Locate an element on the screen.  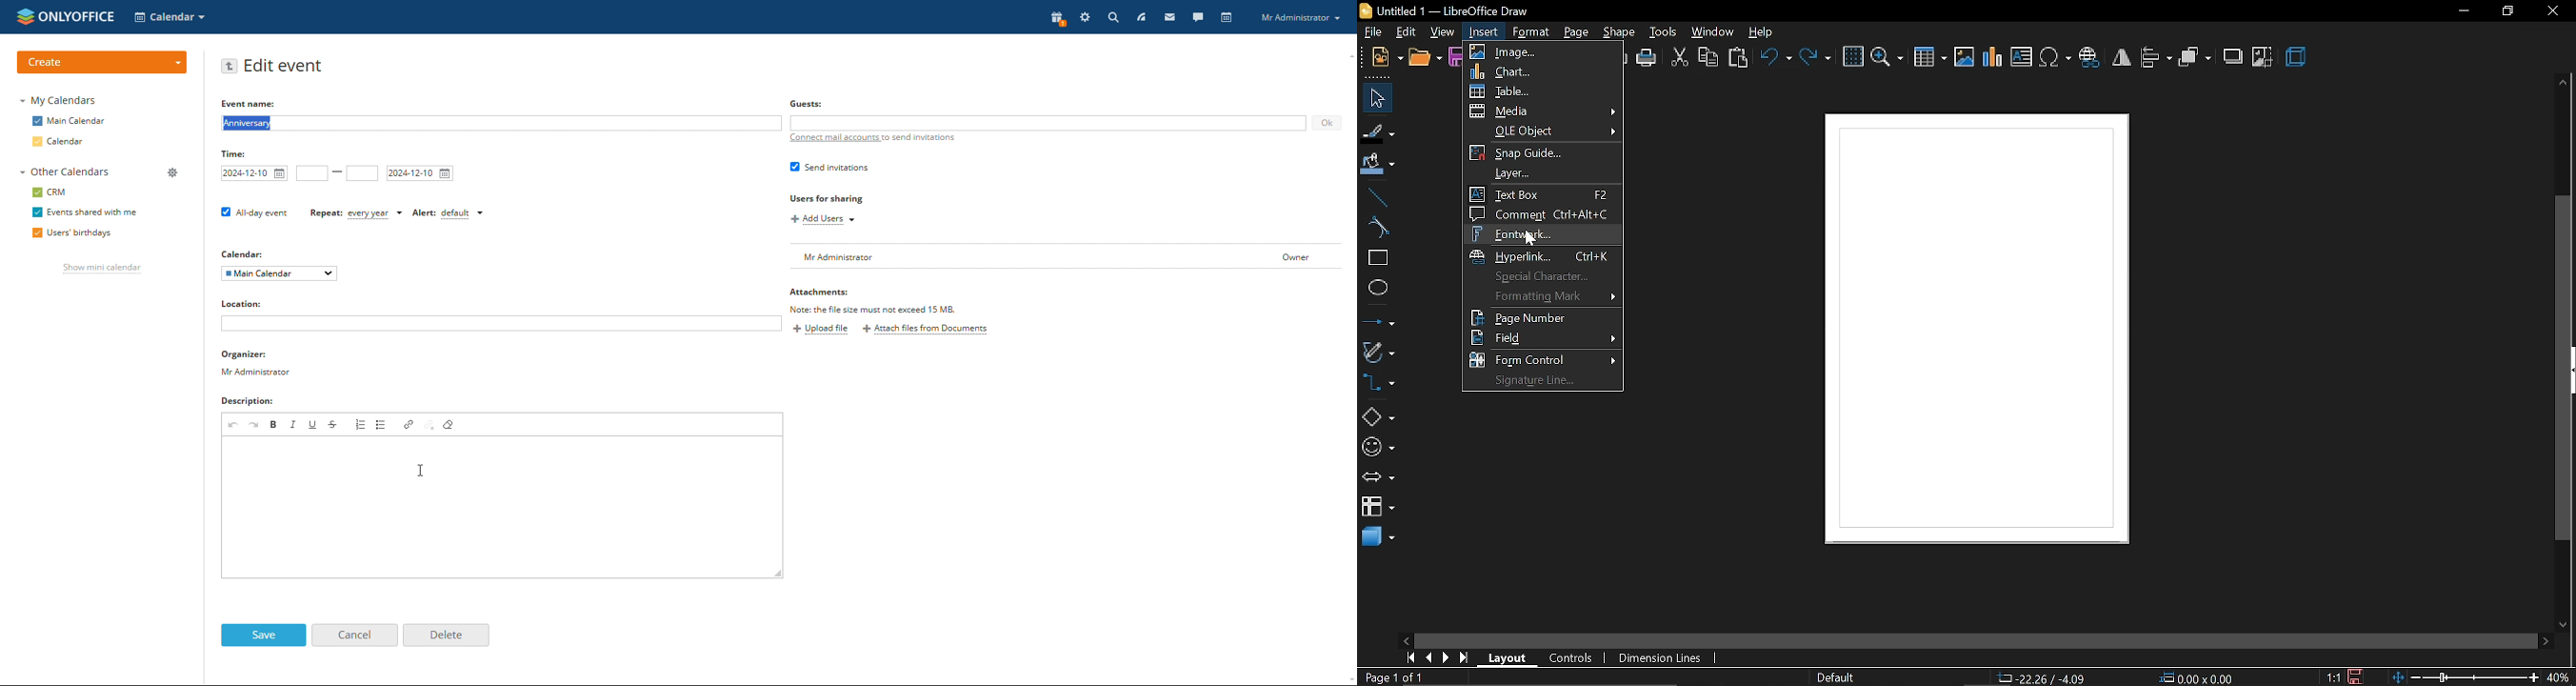
new  is located at coordinates (1386, 56).